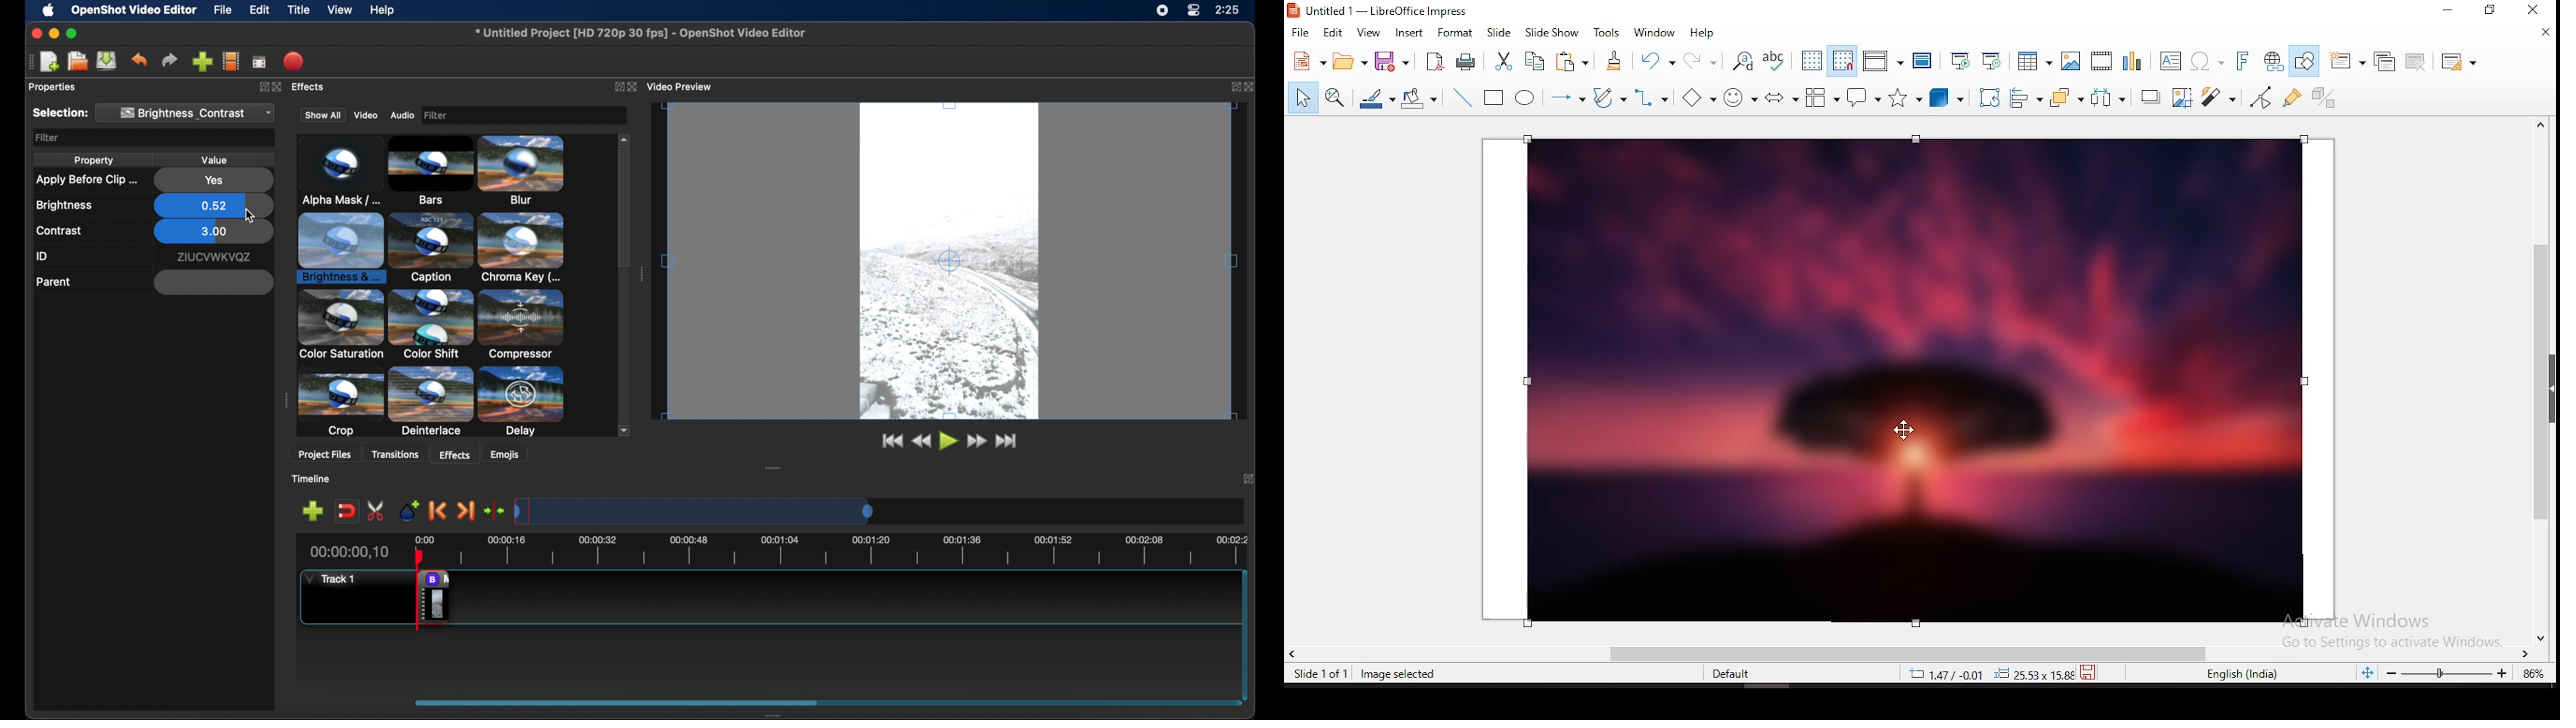 This screenshot has width=2576, height=728. I want to click on slide, so click(1500, 32).